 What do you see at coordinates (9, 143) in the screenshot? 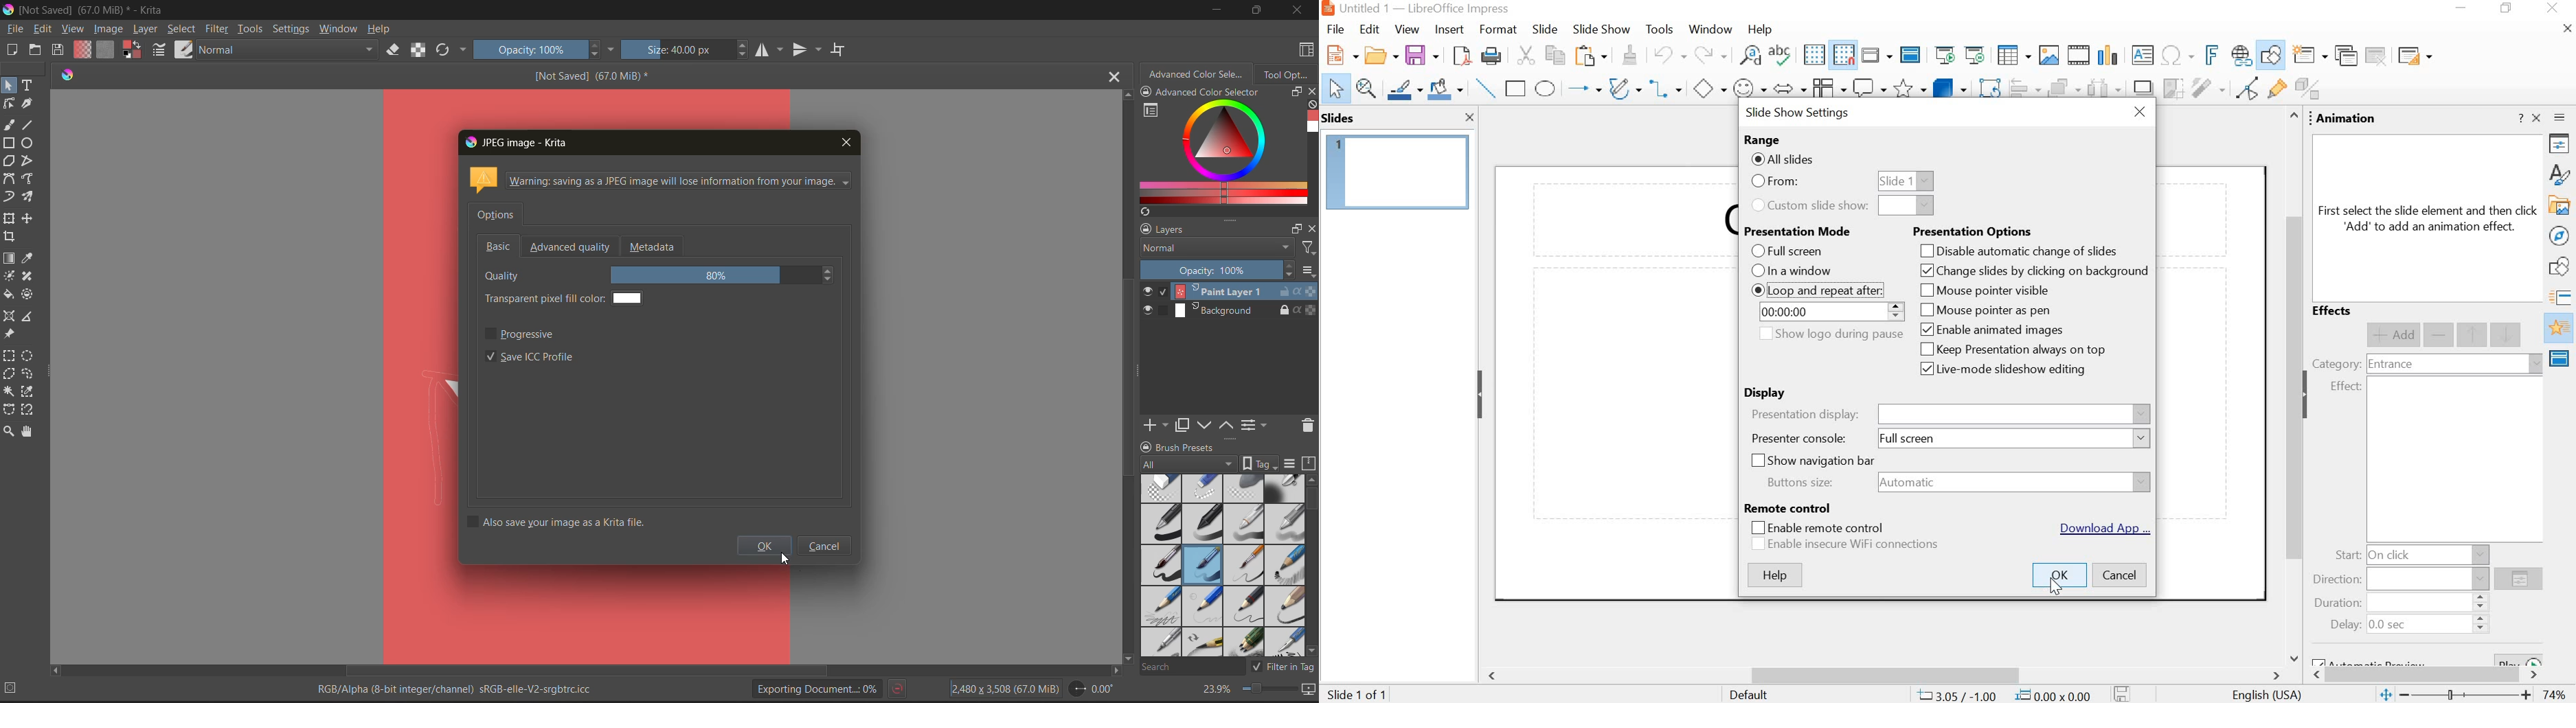
I see `tools` at bounding box center [9, 143].